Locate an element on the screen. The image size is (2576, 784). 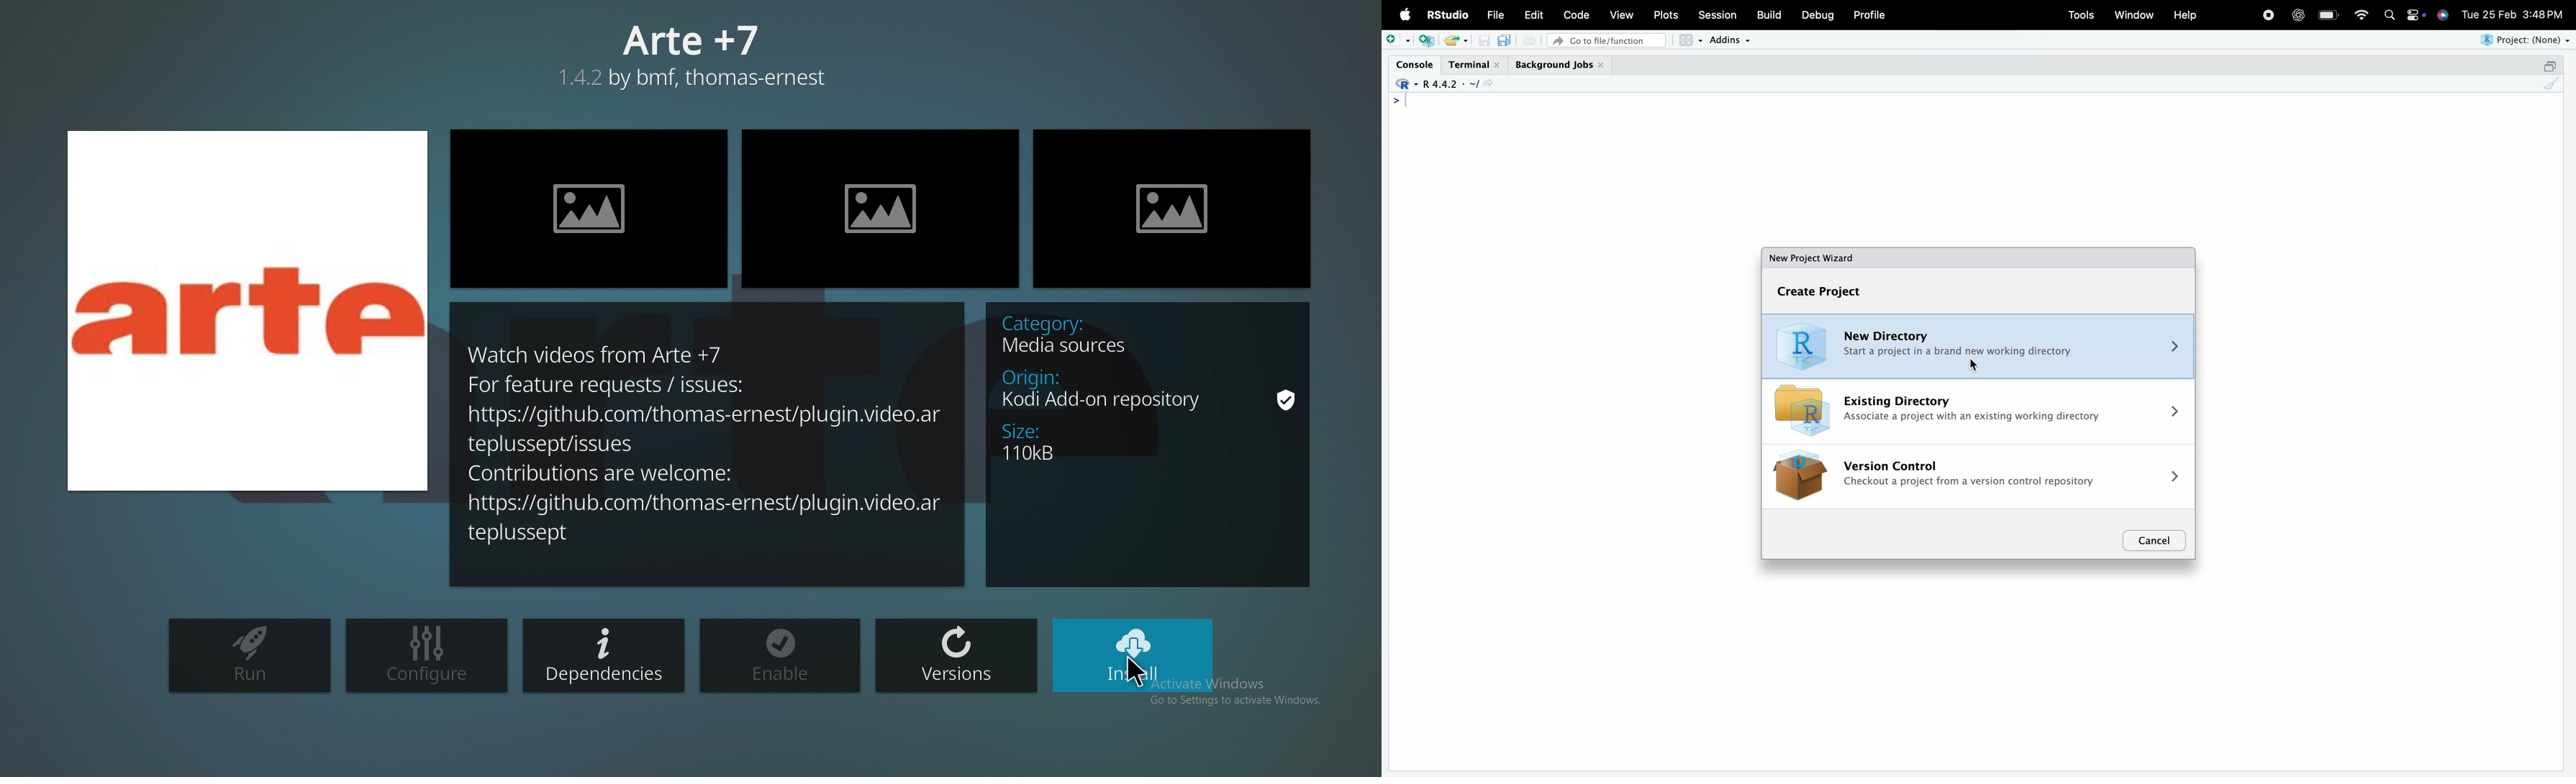
Tue 25 Feb is located at coordinates (2489, 13).